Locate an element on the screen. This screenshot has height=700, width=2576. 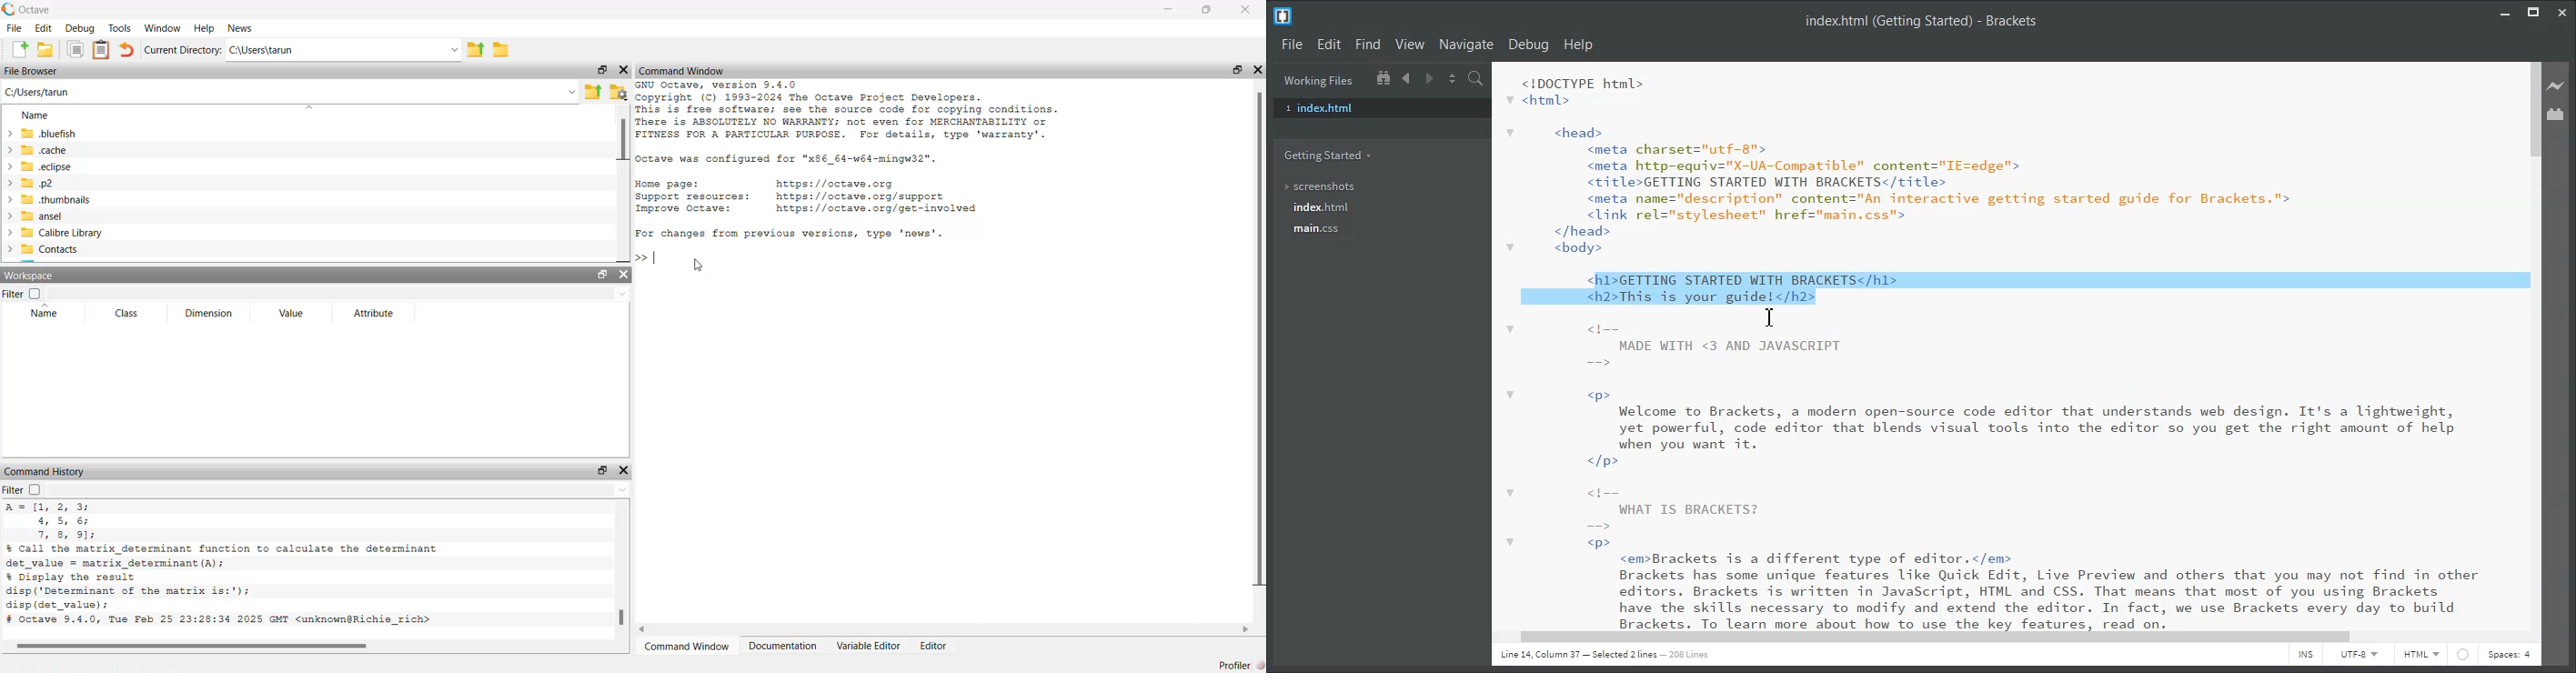
Text is located at coordinates (2018, 286).